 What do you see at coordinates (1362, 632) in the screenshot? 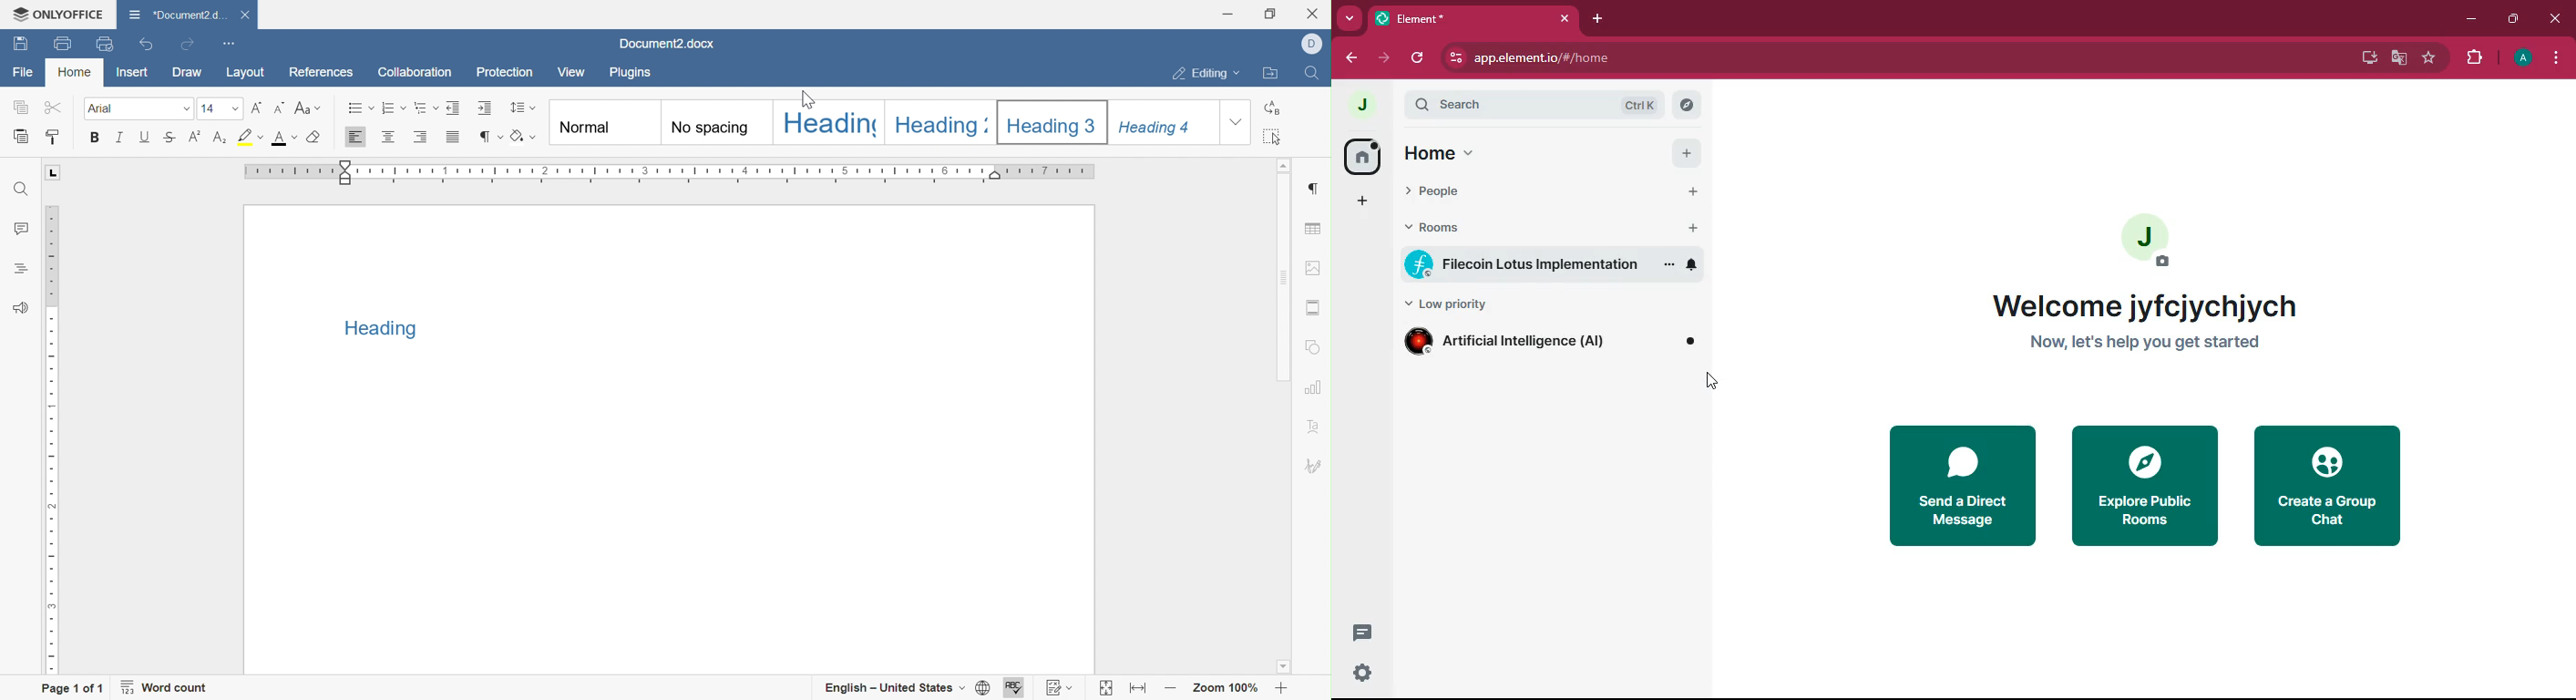
I see `threads` at bounding box center [1362, 632].